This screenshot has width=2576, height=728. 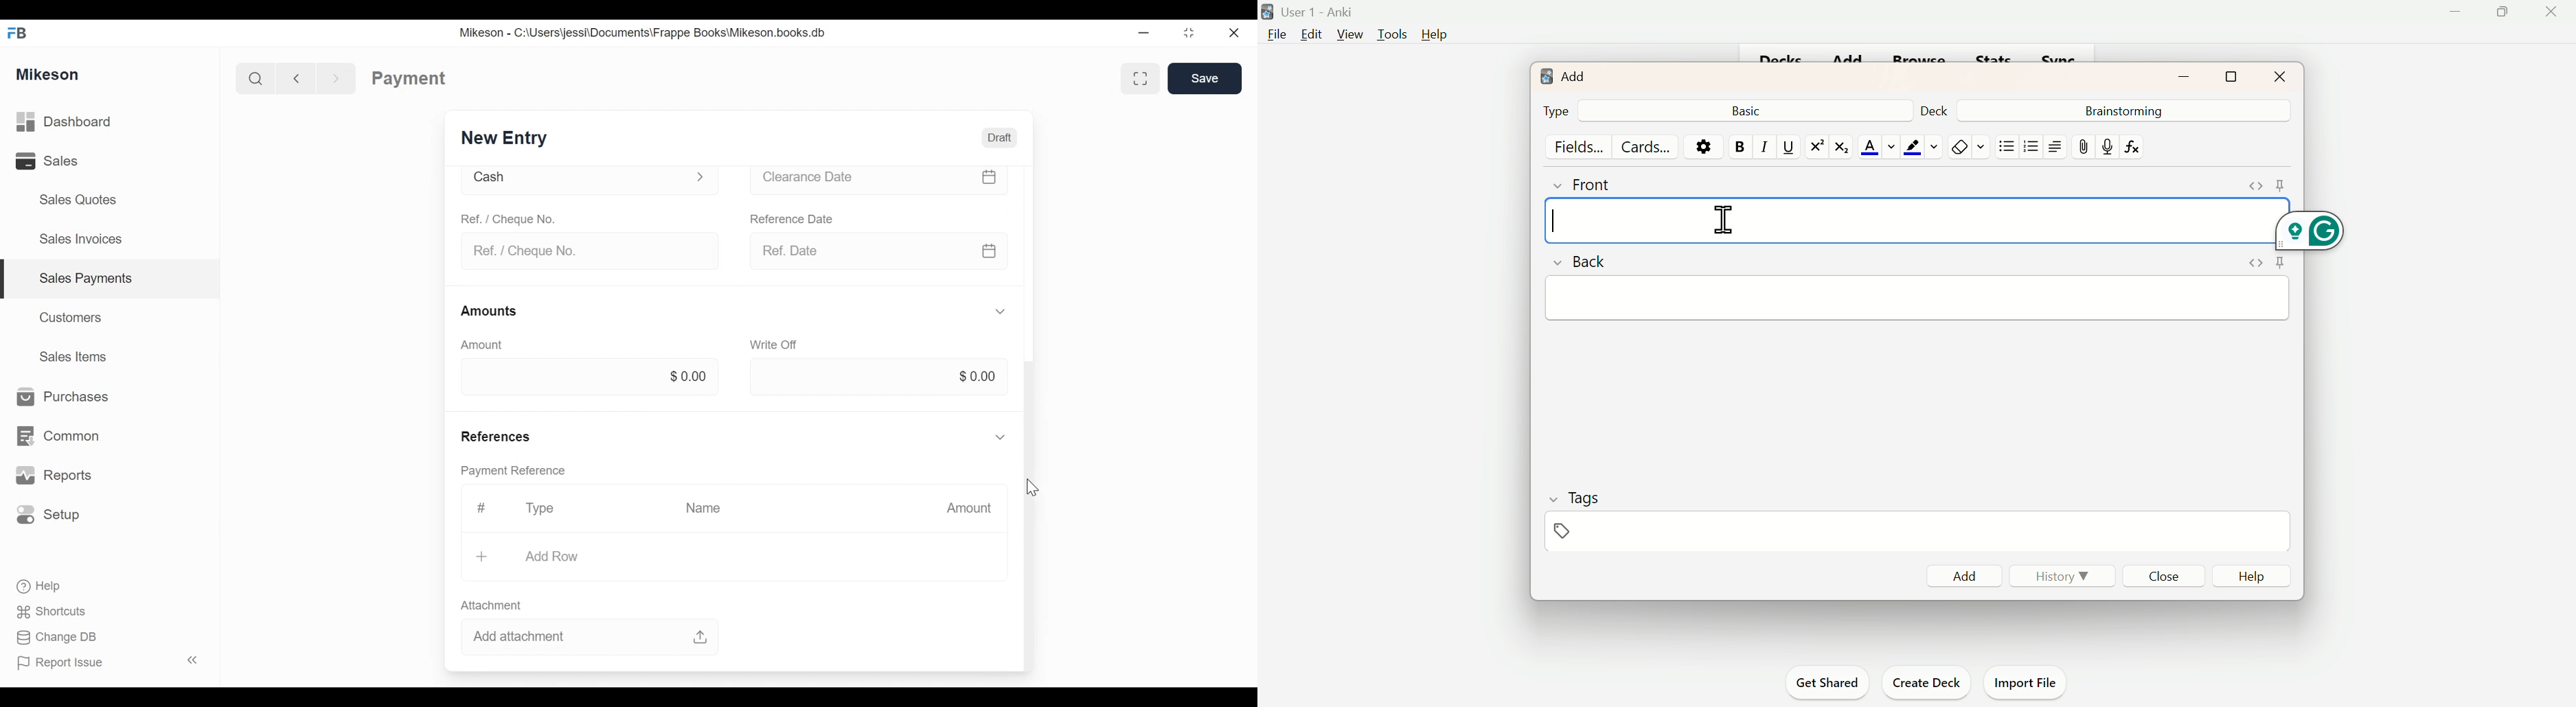 What do you see at coordinates (258, 81) in the screenshot?
I see `Search` at bounding box center [258, 81].